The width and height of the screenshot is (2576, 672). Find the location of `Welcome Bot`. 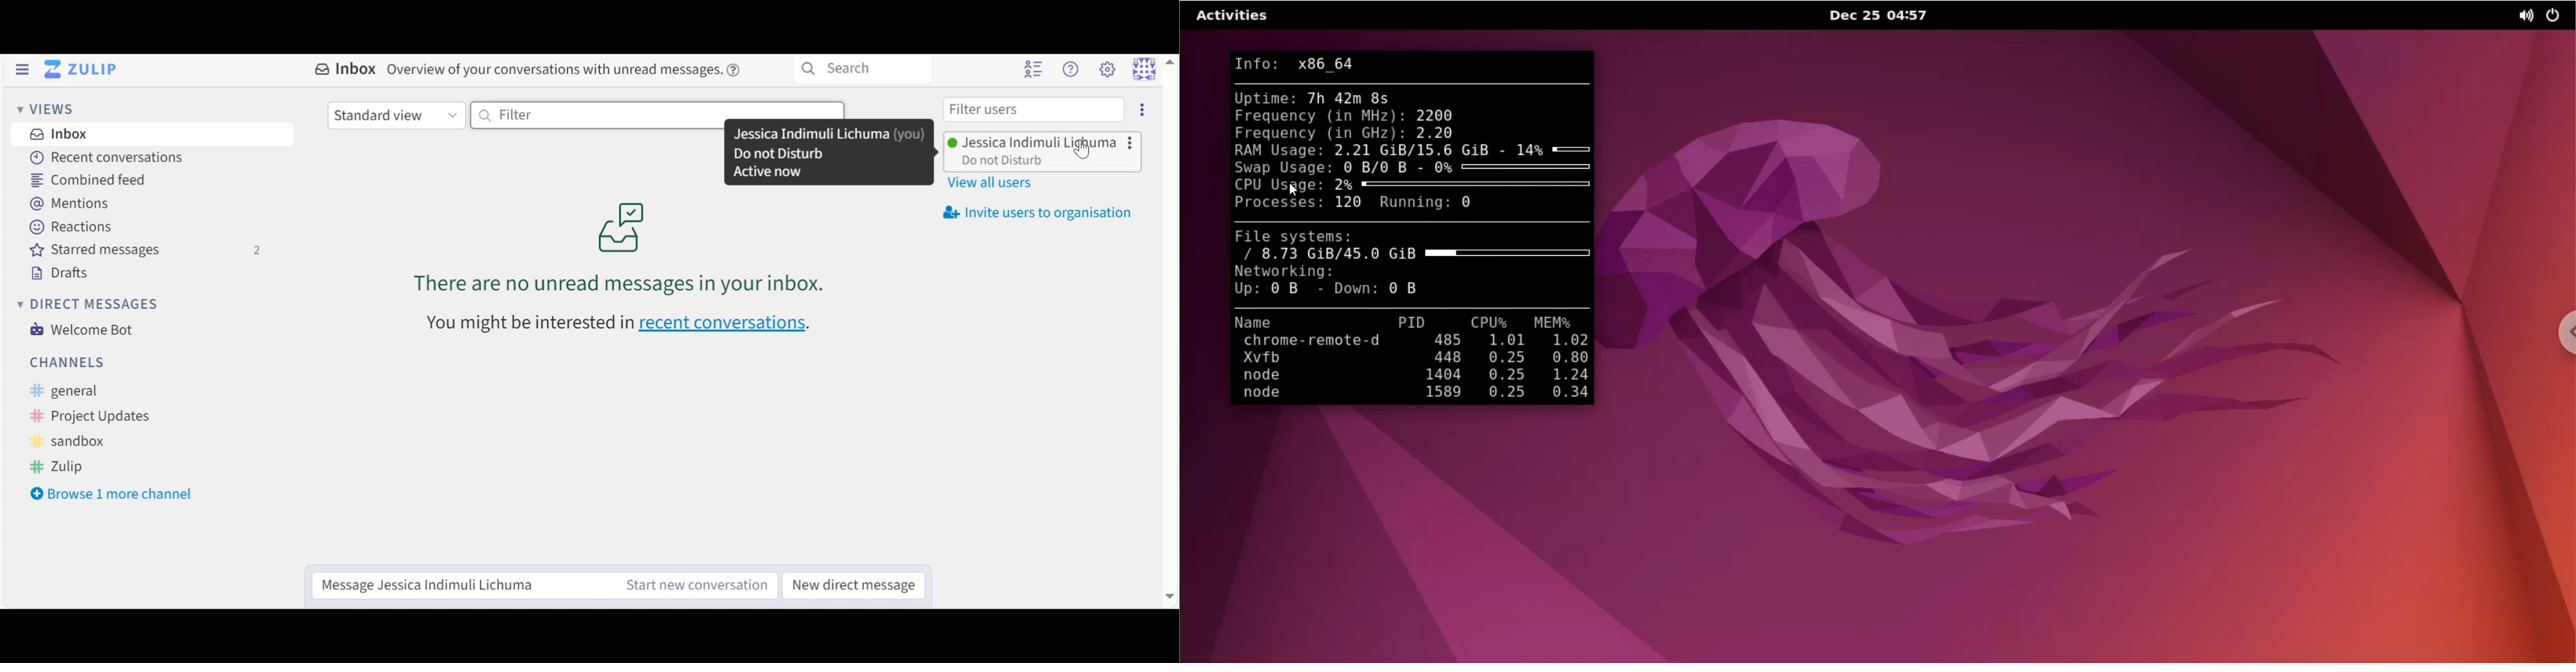

Welcome Bot is located at coordinates (83, 329).